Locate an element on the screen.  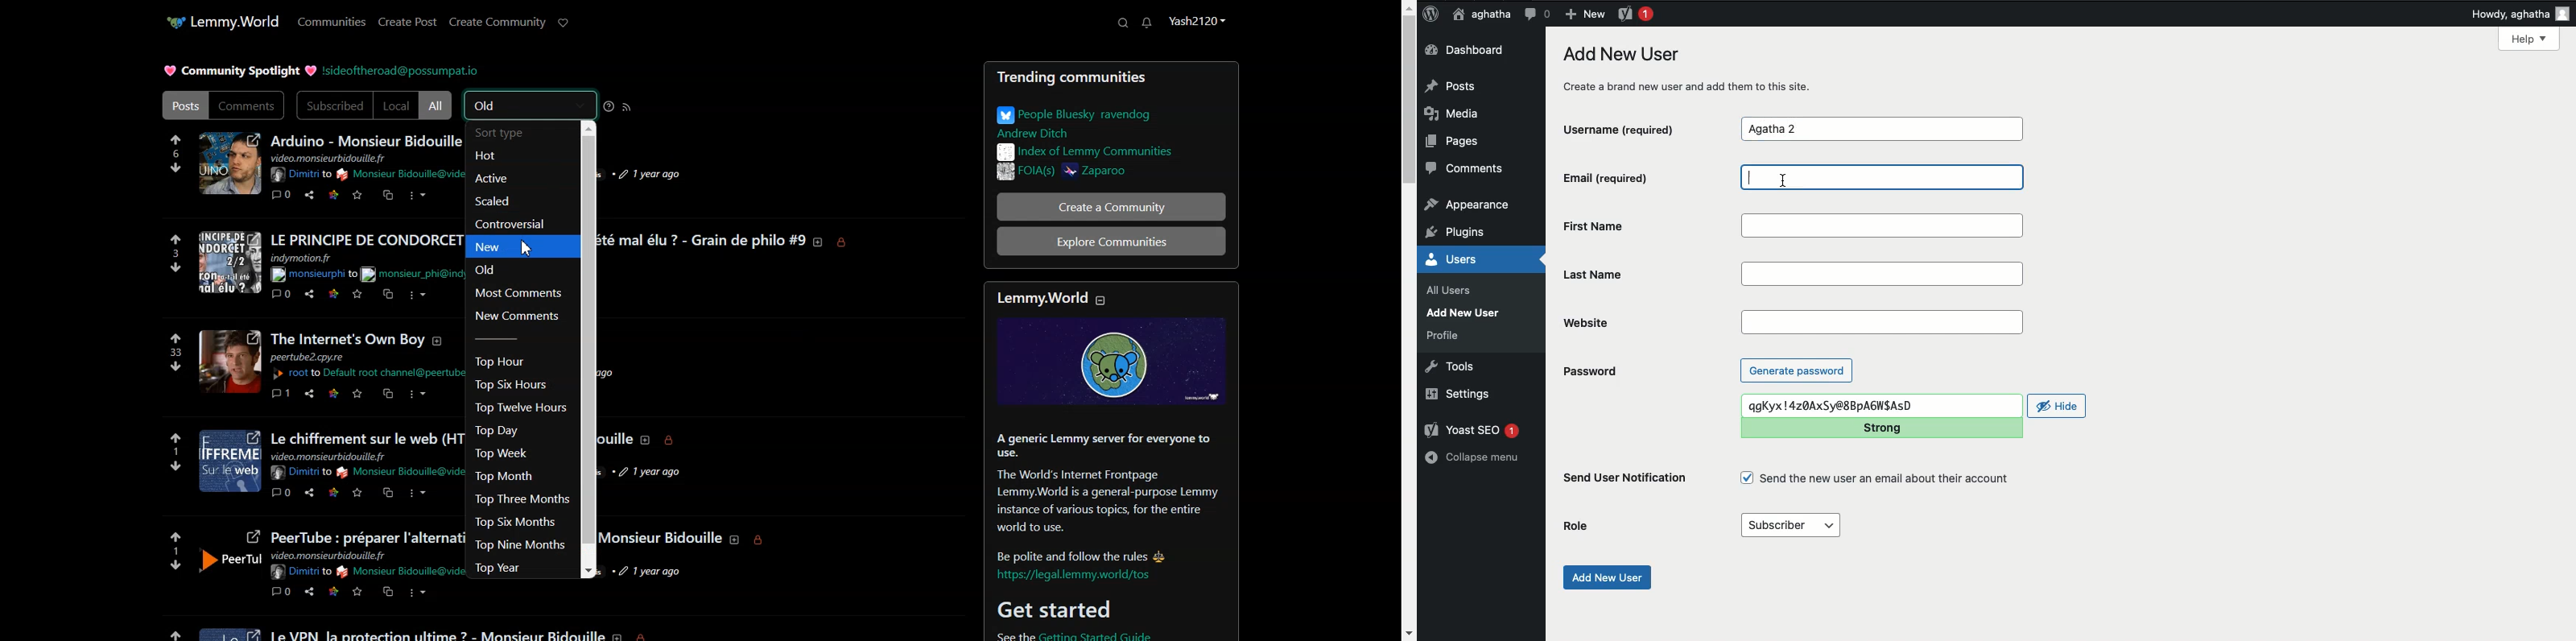
All is located at coordinates (437, 105).